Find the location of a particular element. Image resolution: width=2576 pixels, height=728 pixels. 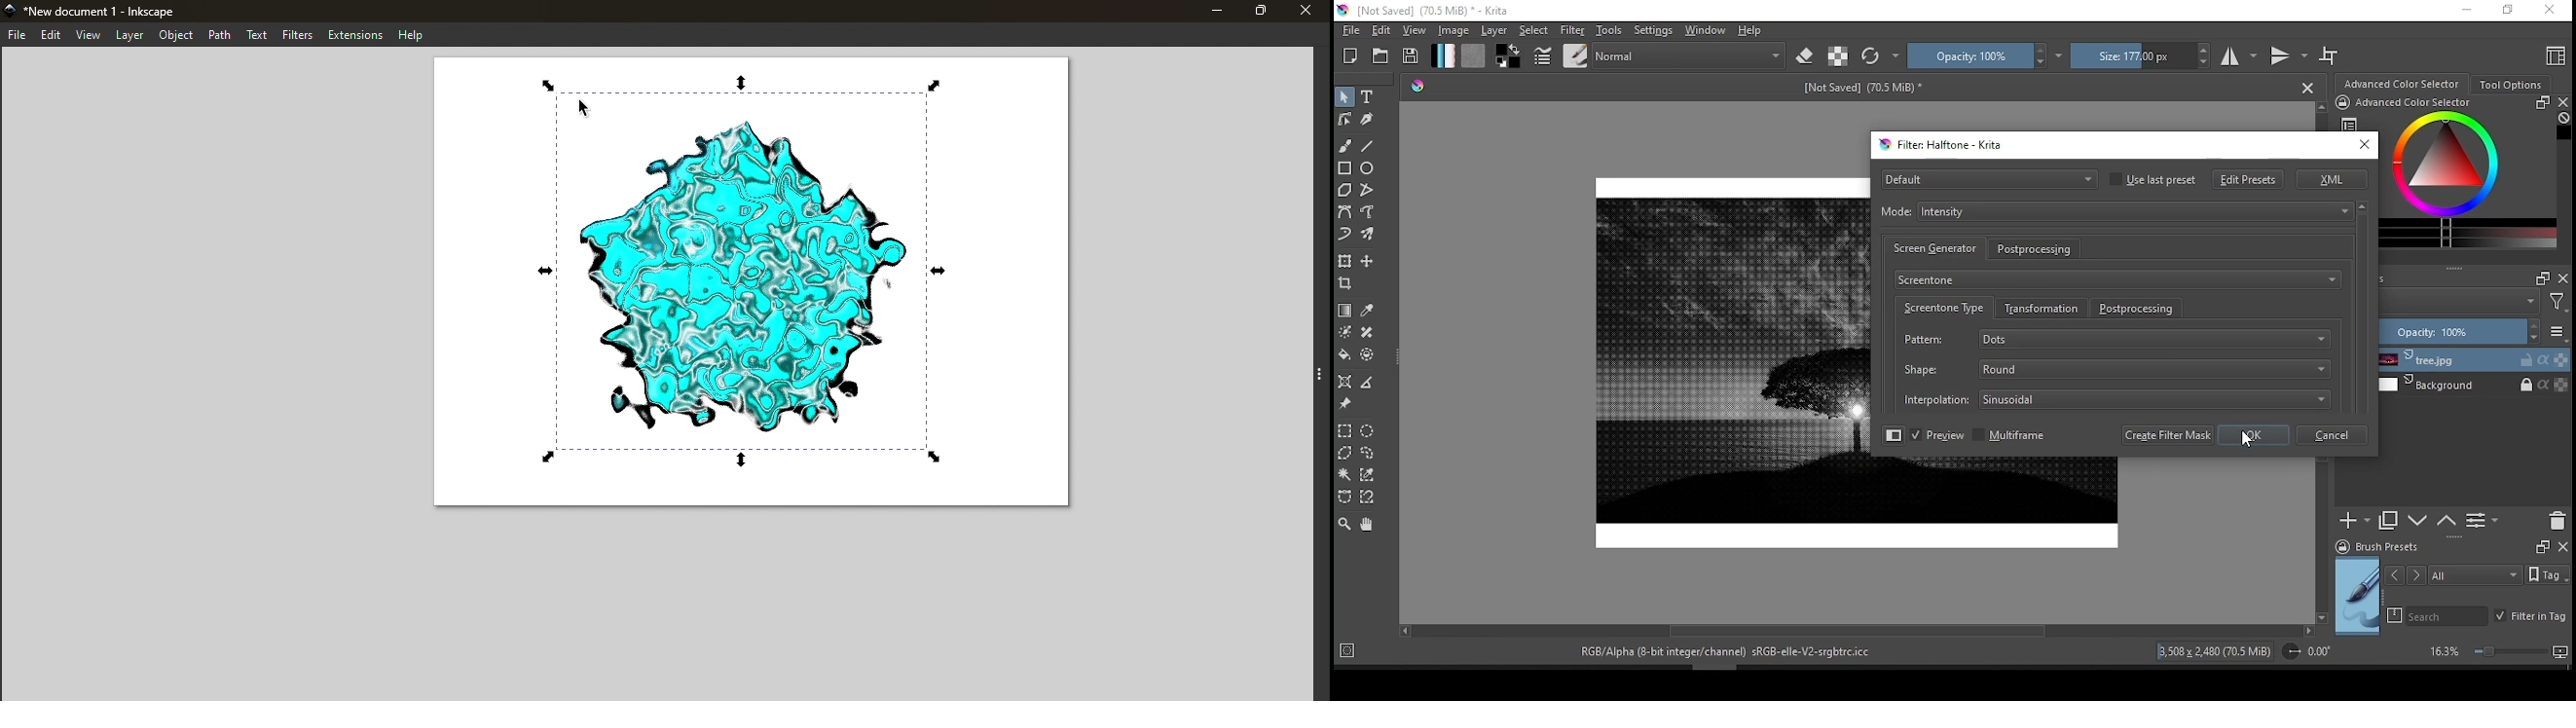

Minimize is located at coordinates (1211, 11).